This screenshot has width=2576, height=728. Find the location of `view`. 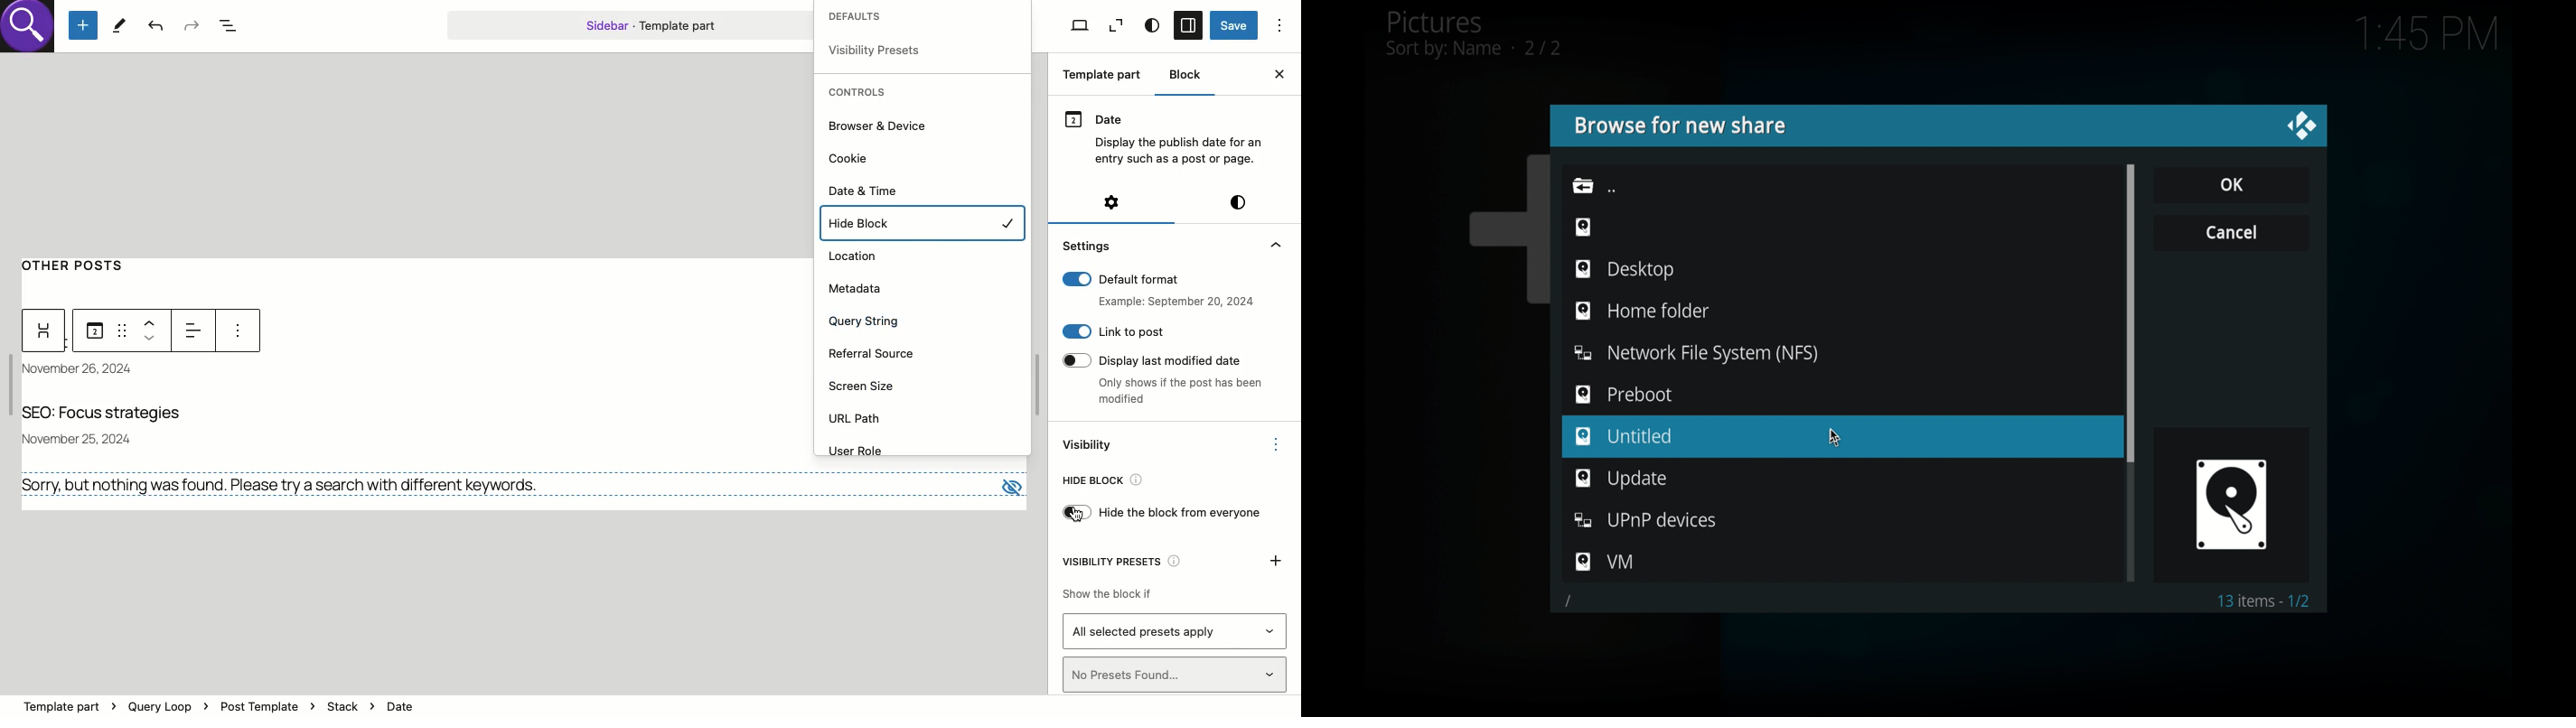

view is located at coordinates (1008, 482).